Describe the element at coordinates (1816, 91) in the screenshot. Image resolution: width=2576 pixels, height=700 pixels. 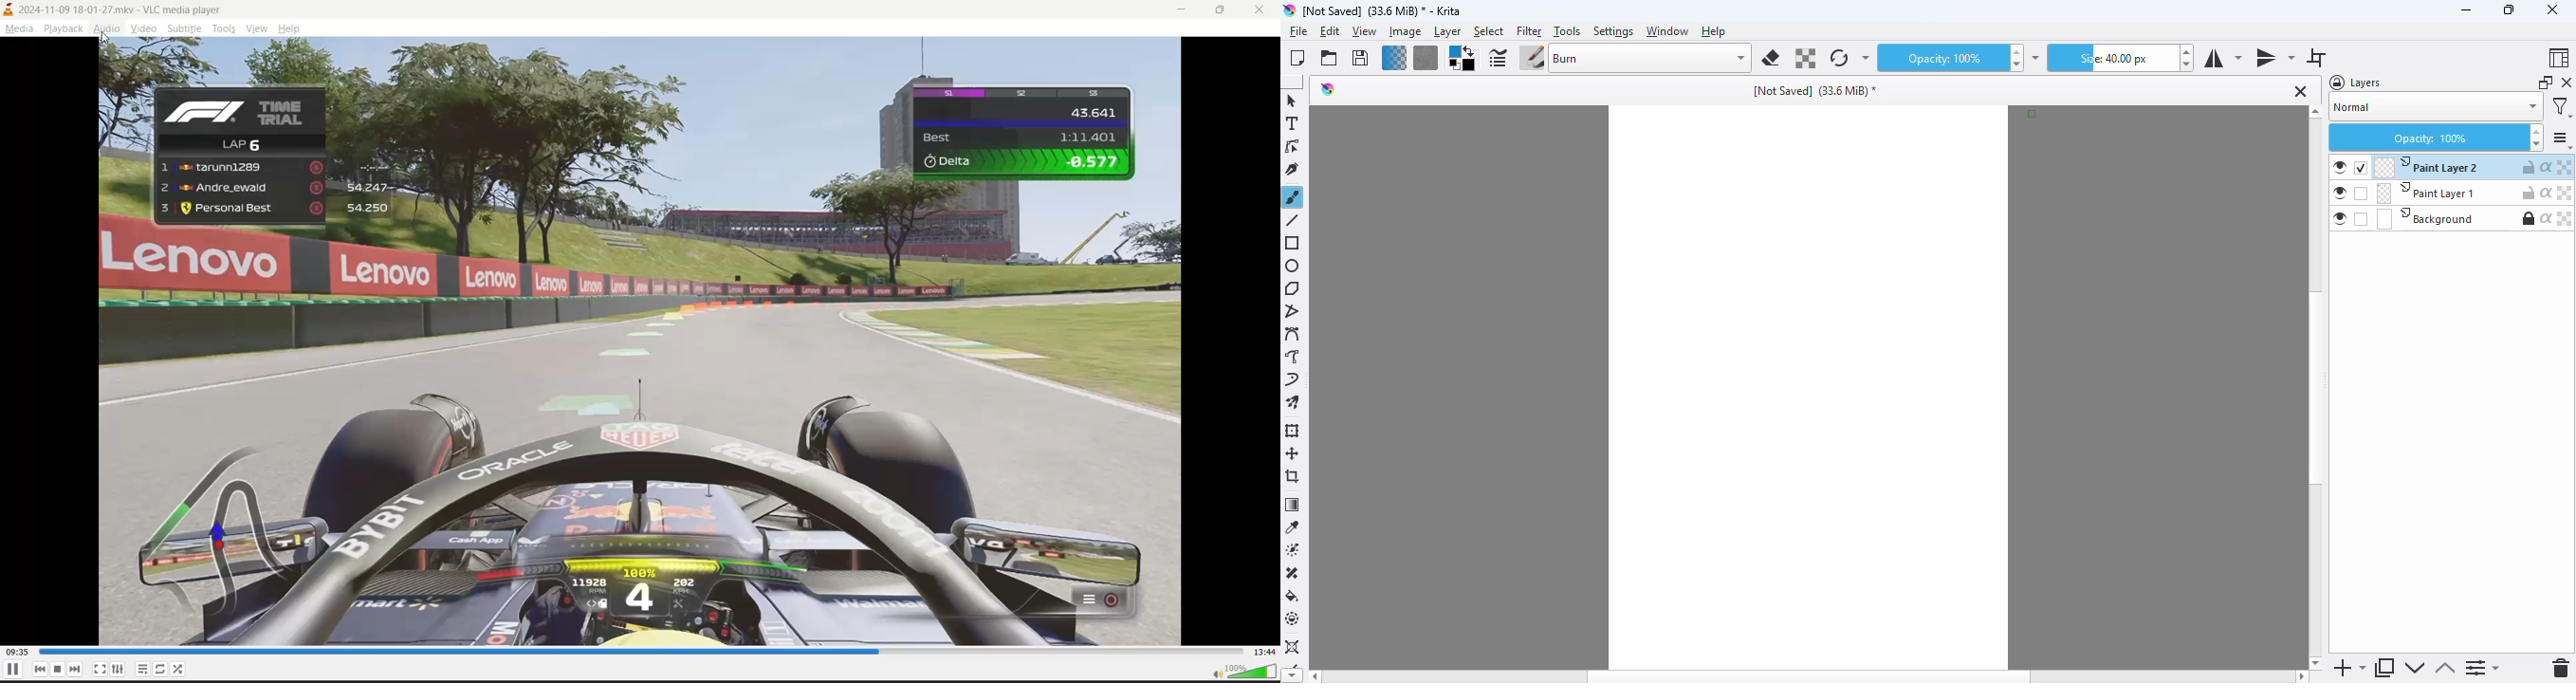
I see `title` at that location.